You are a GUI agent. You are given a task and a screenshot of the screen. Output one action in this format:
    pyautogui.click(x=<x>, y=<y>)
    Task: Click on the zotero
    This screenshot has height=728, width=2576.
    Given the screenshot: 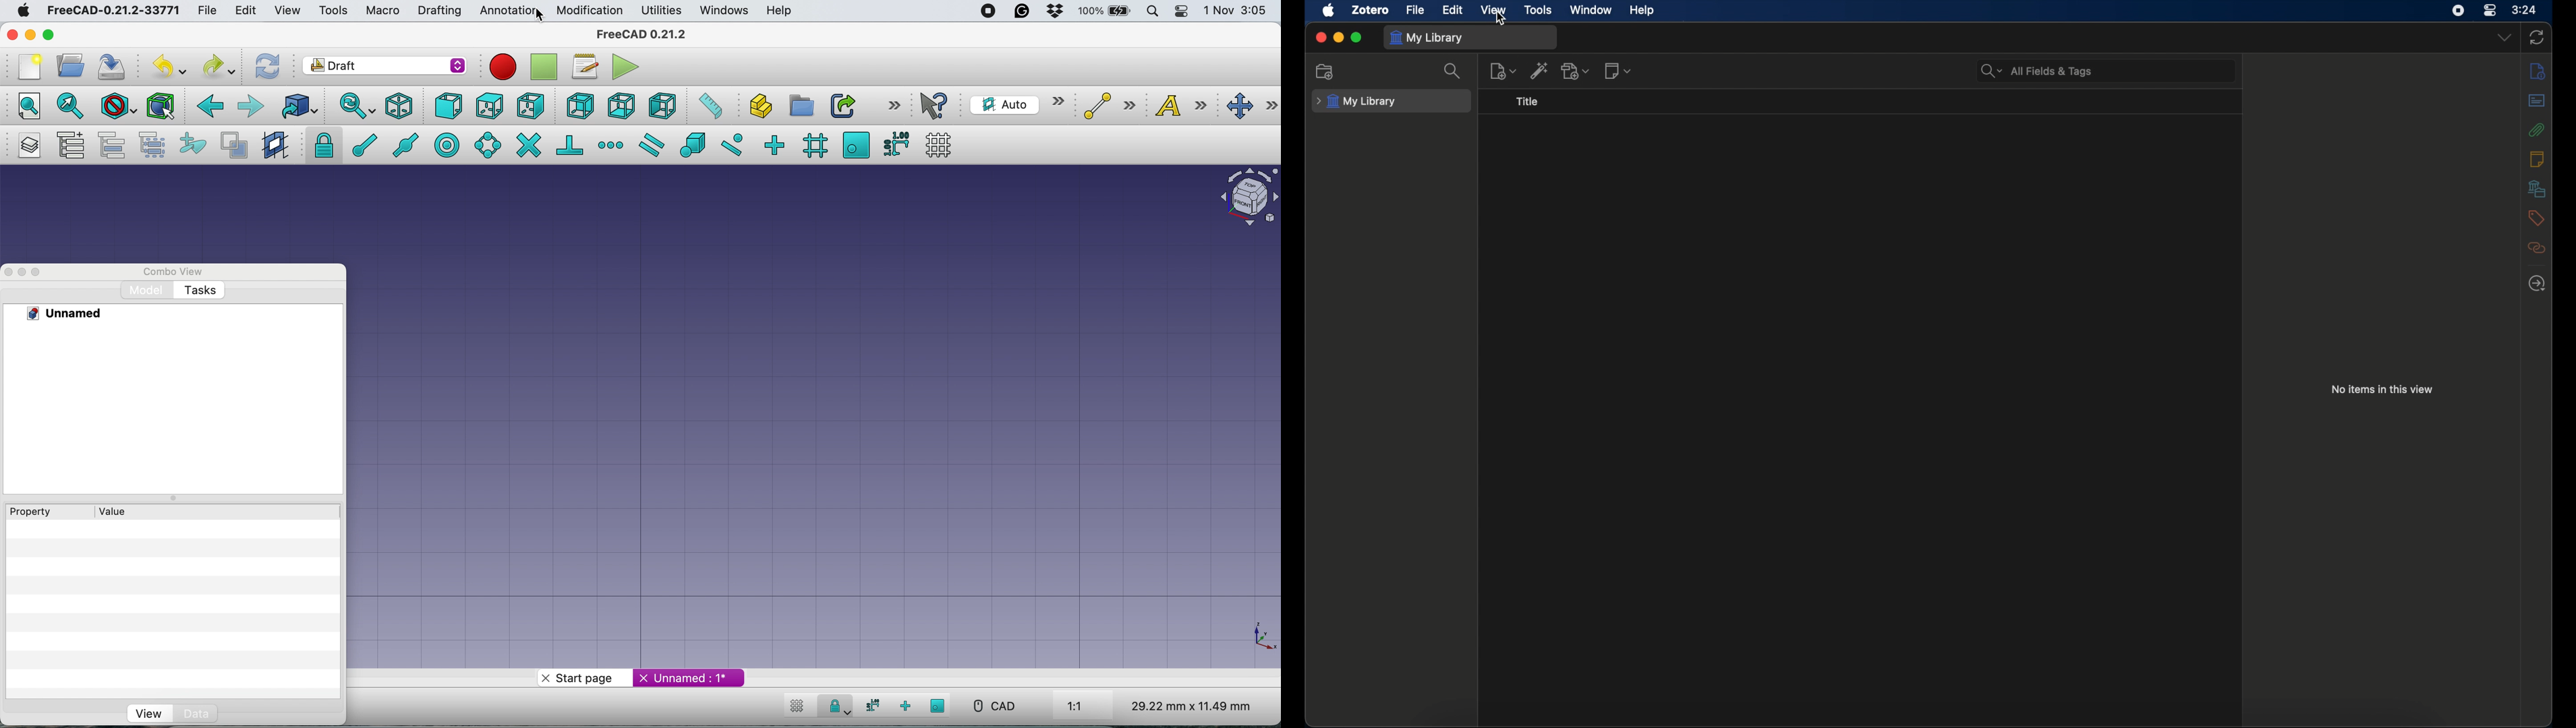 What is the action you would take?
    pyautogui.click(x=1371, y=10)
    